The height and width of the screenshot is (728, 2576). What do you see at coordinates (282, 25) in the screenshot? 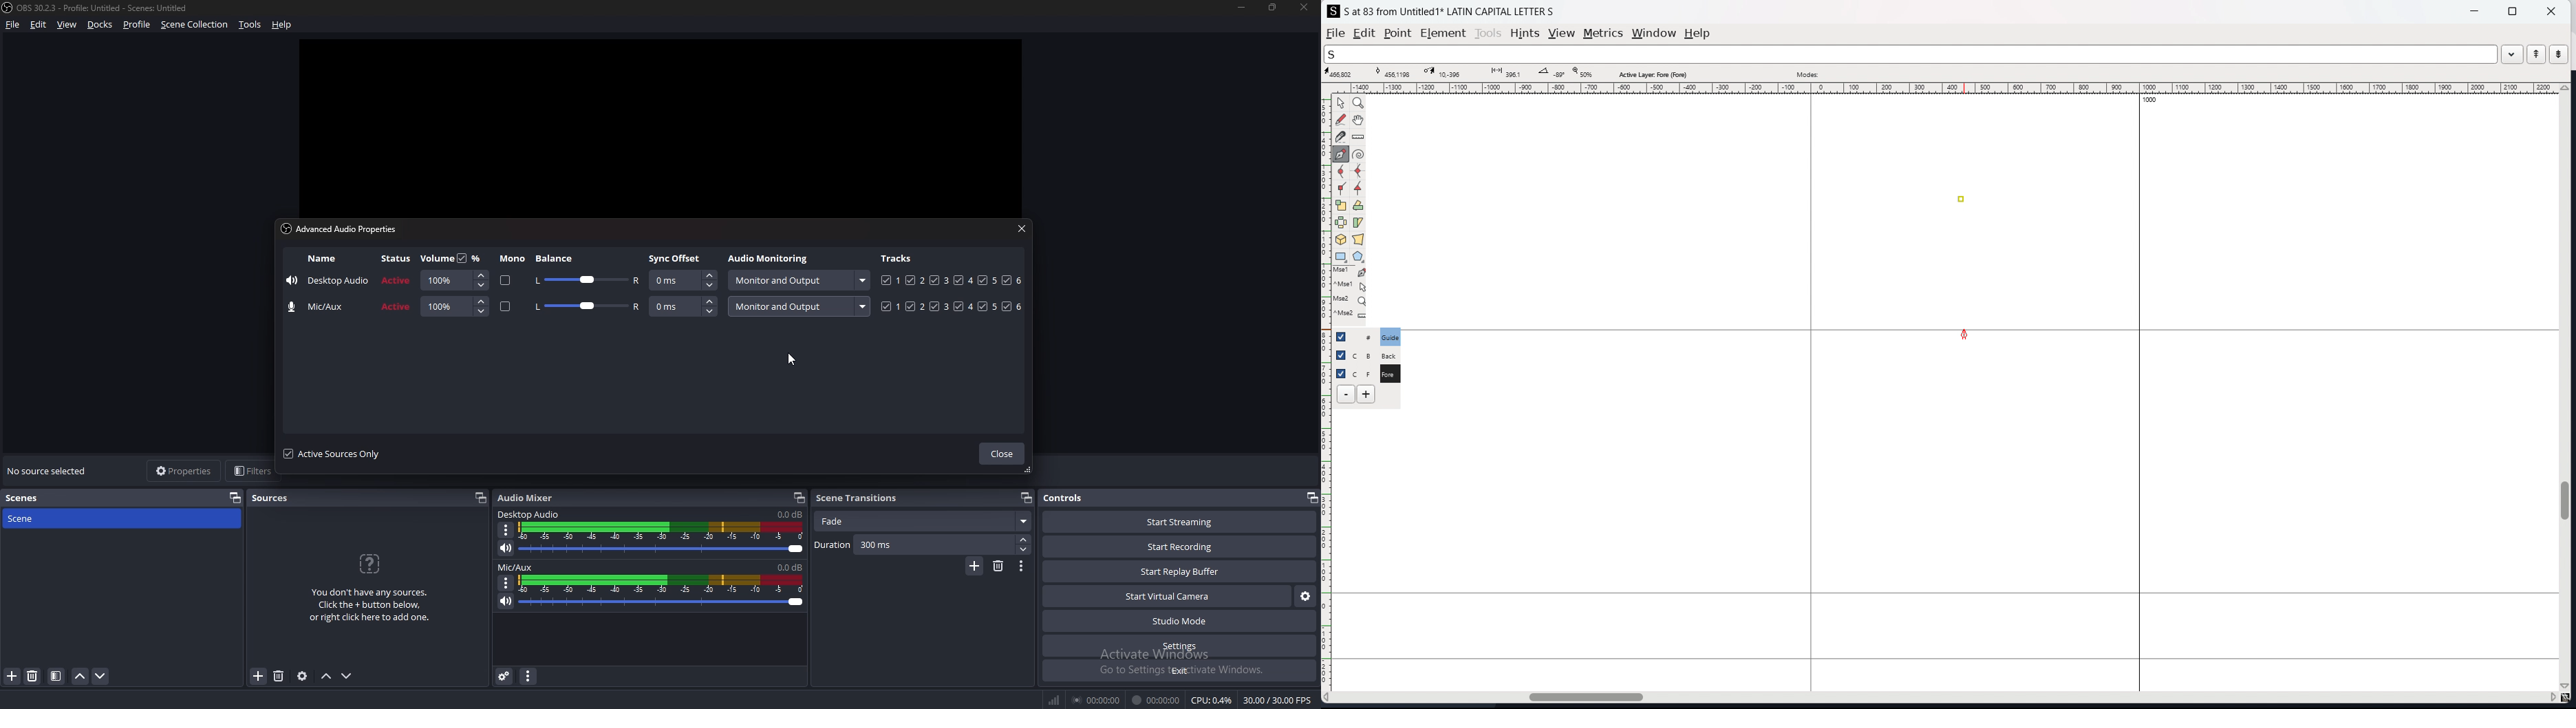
I see `help` at bounding box center [282, 25].